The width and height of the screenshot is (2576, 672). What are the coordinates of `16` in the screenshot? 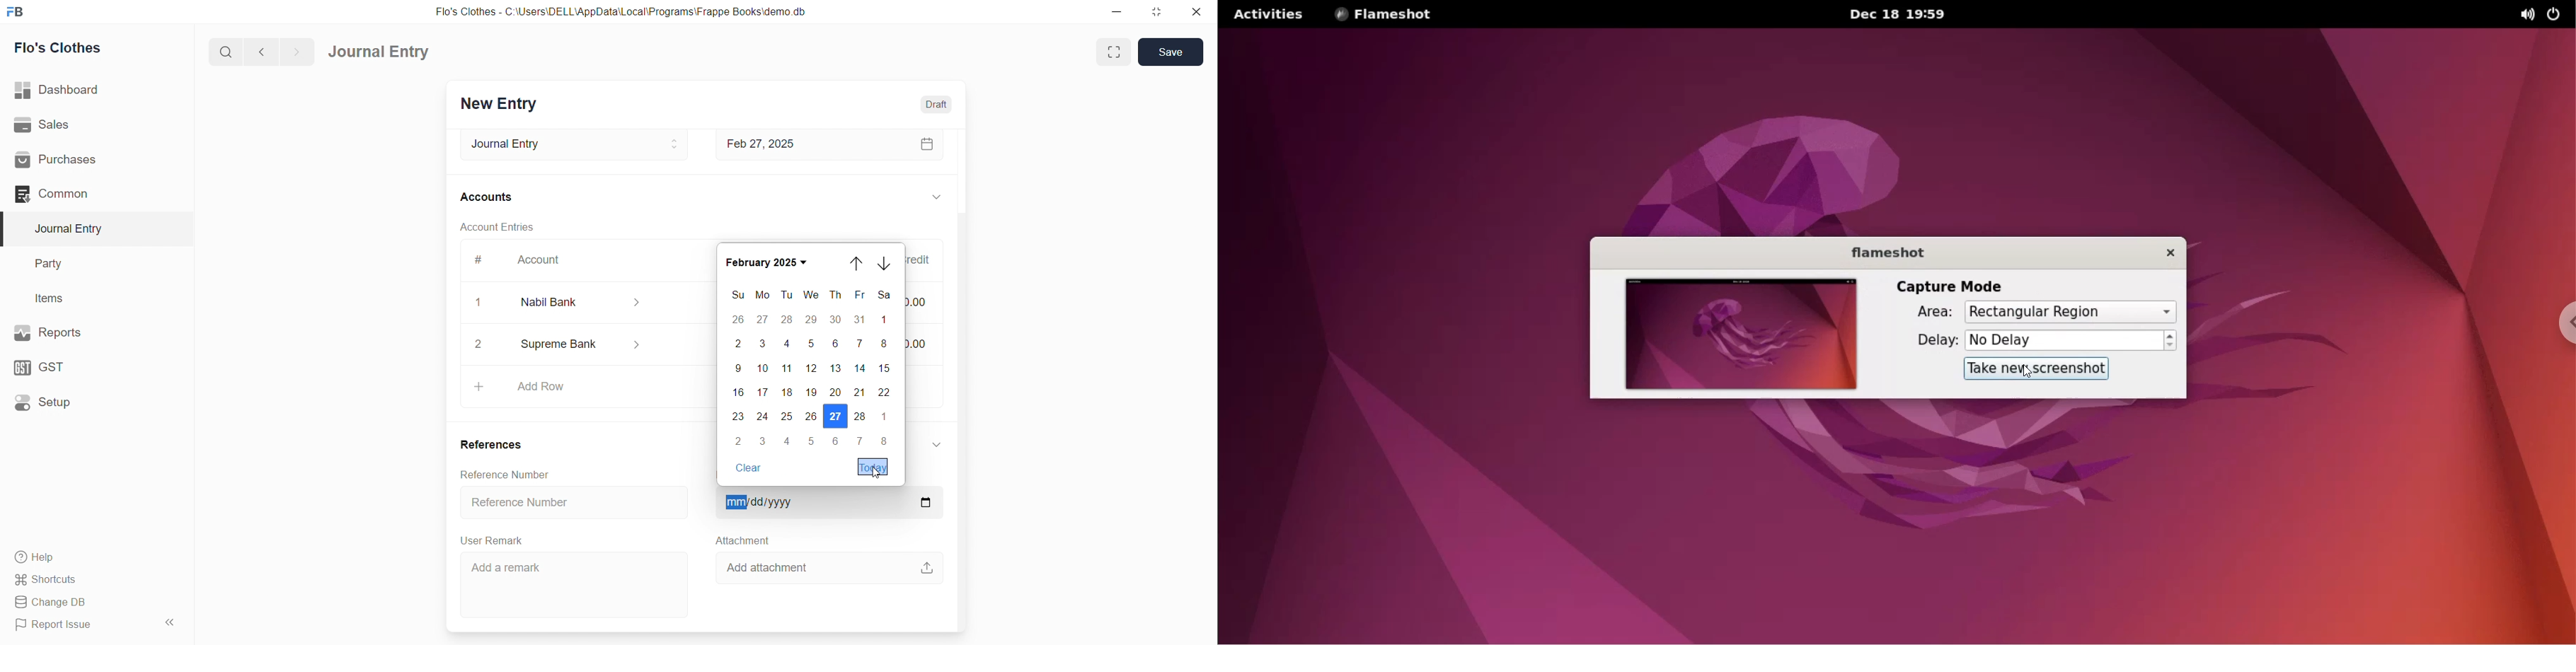 It's located at (737, 393).